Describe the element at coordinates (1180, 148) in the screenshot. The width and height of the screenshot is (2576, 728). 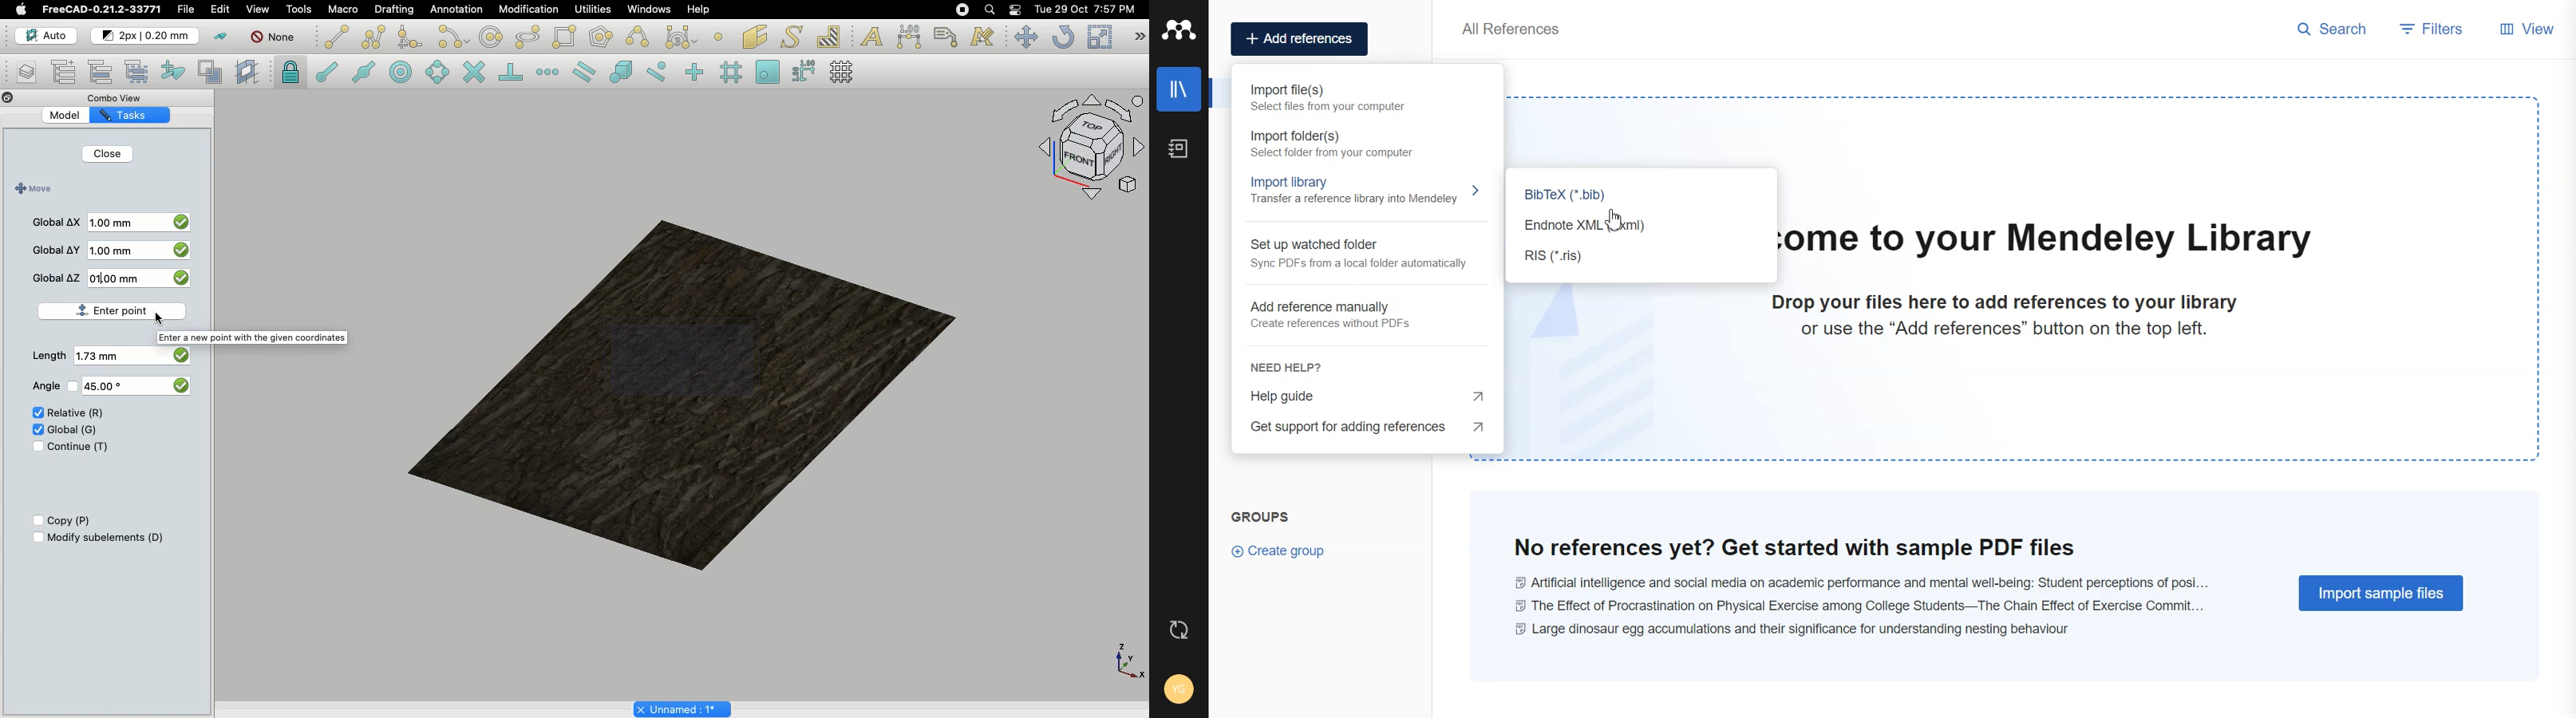
I see `Notebook` at that location.